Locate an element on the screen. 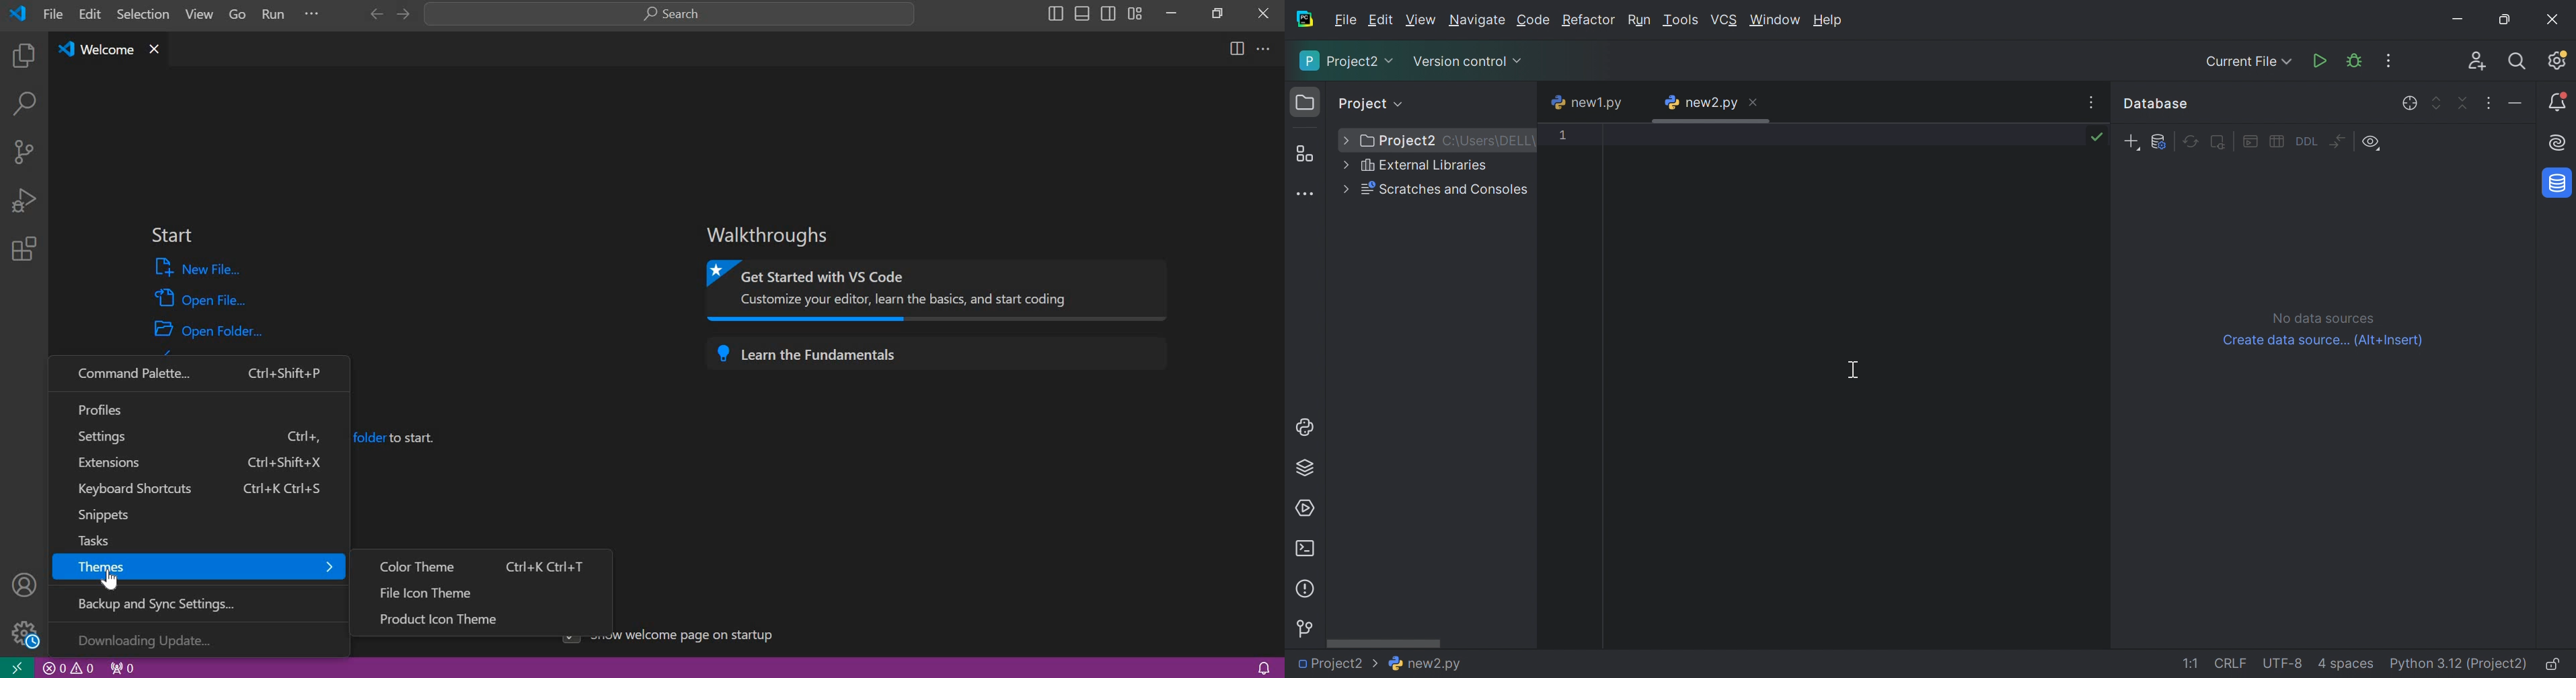  snippets is located at coordinates (195, 516).